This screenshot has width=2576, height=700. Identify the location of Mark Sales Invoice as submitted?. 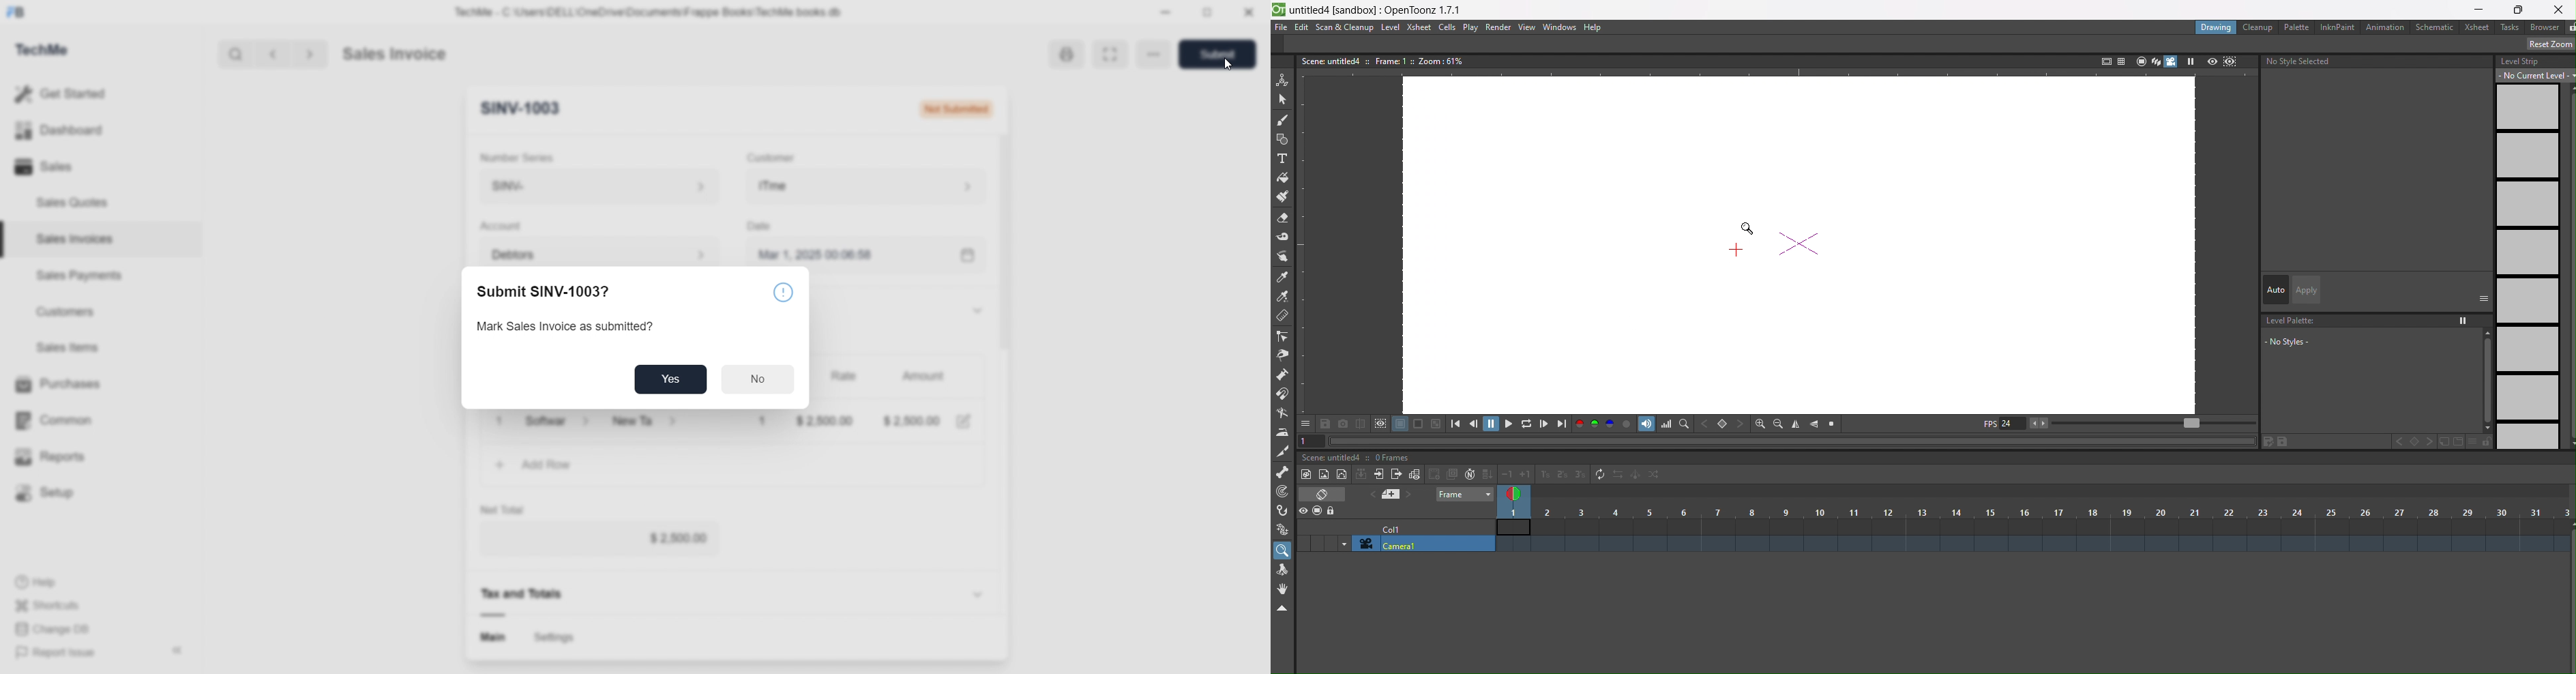
(581, 327).